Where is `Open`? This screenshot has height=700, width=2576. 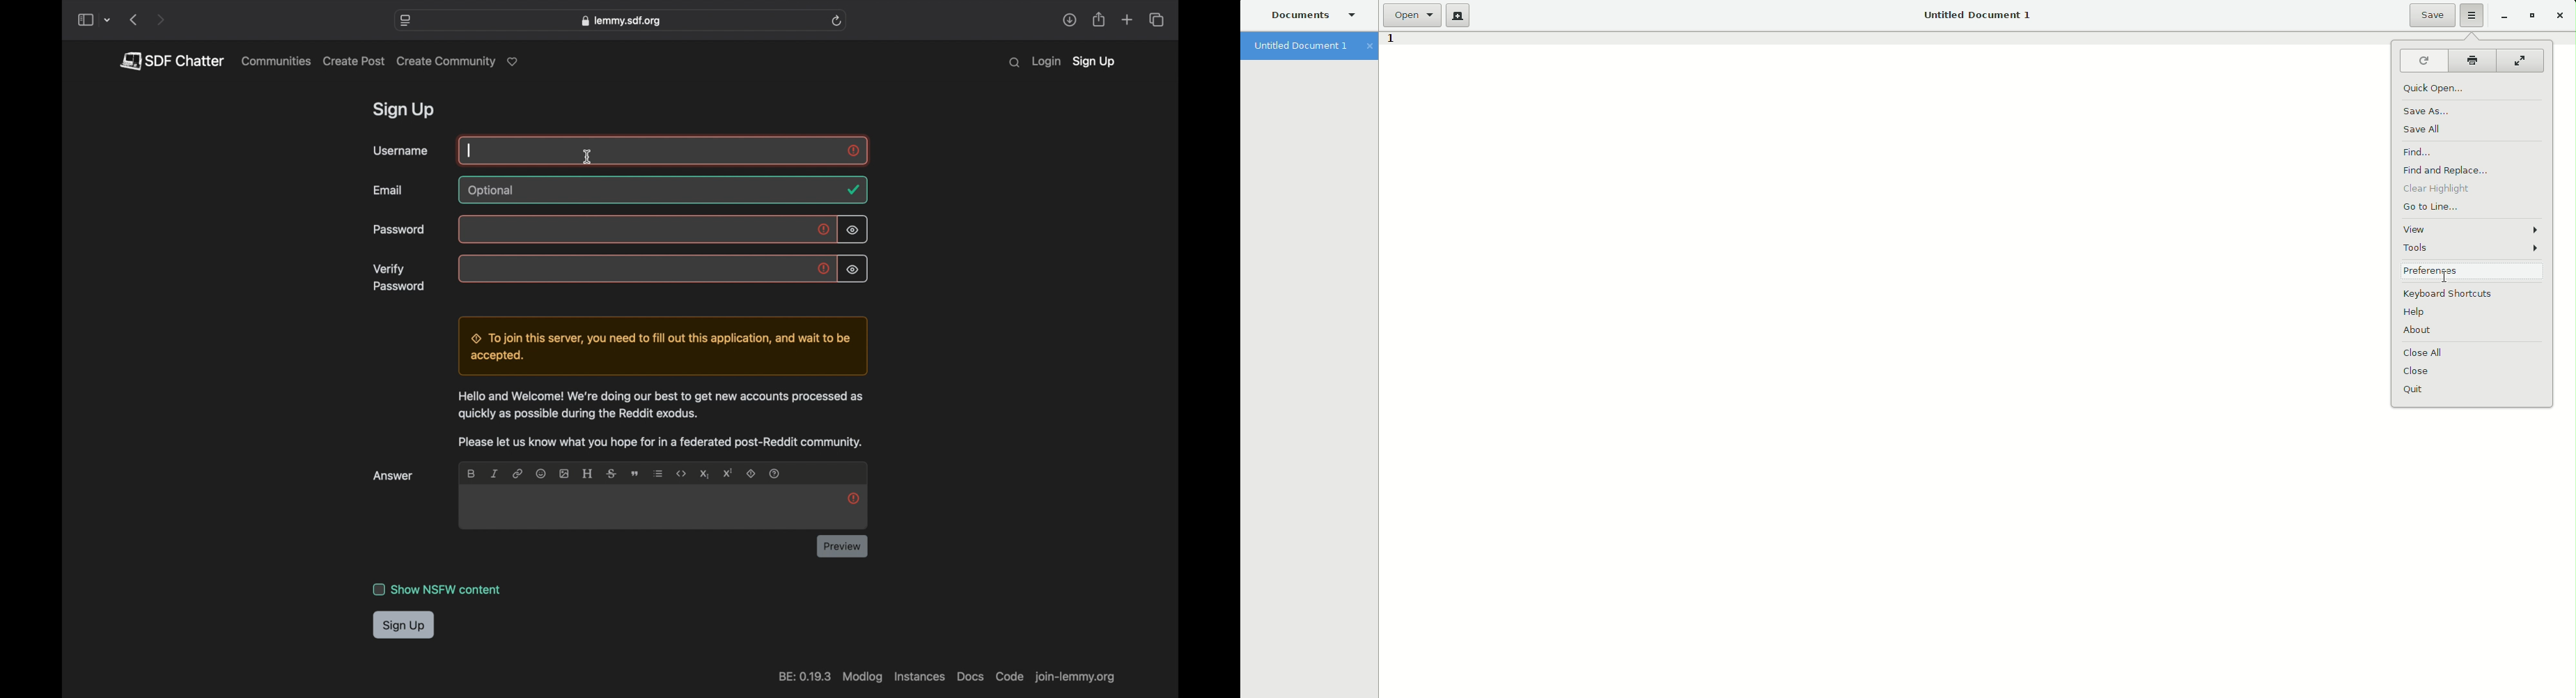
Open is located at coordinates (1411, 15).